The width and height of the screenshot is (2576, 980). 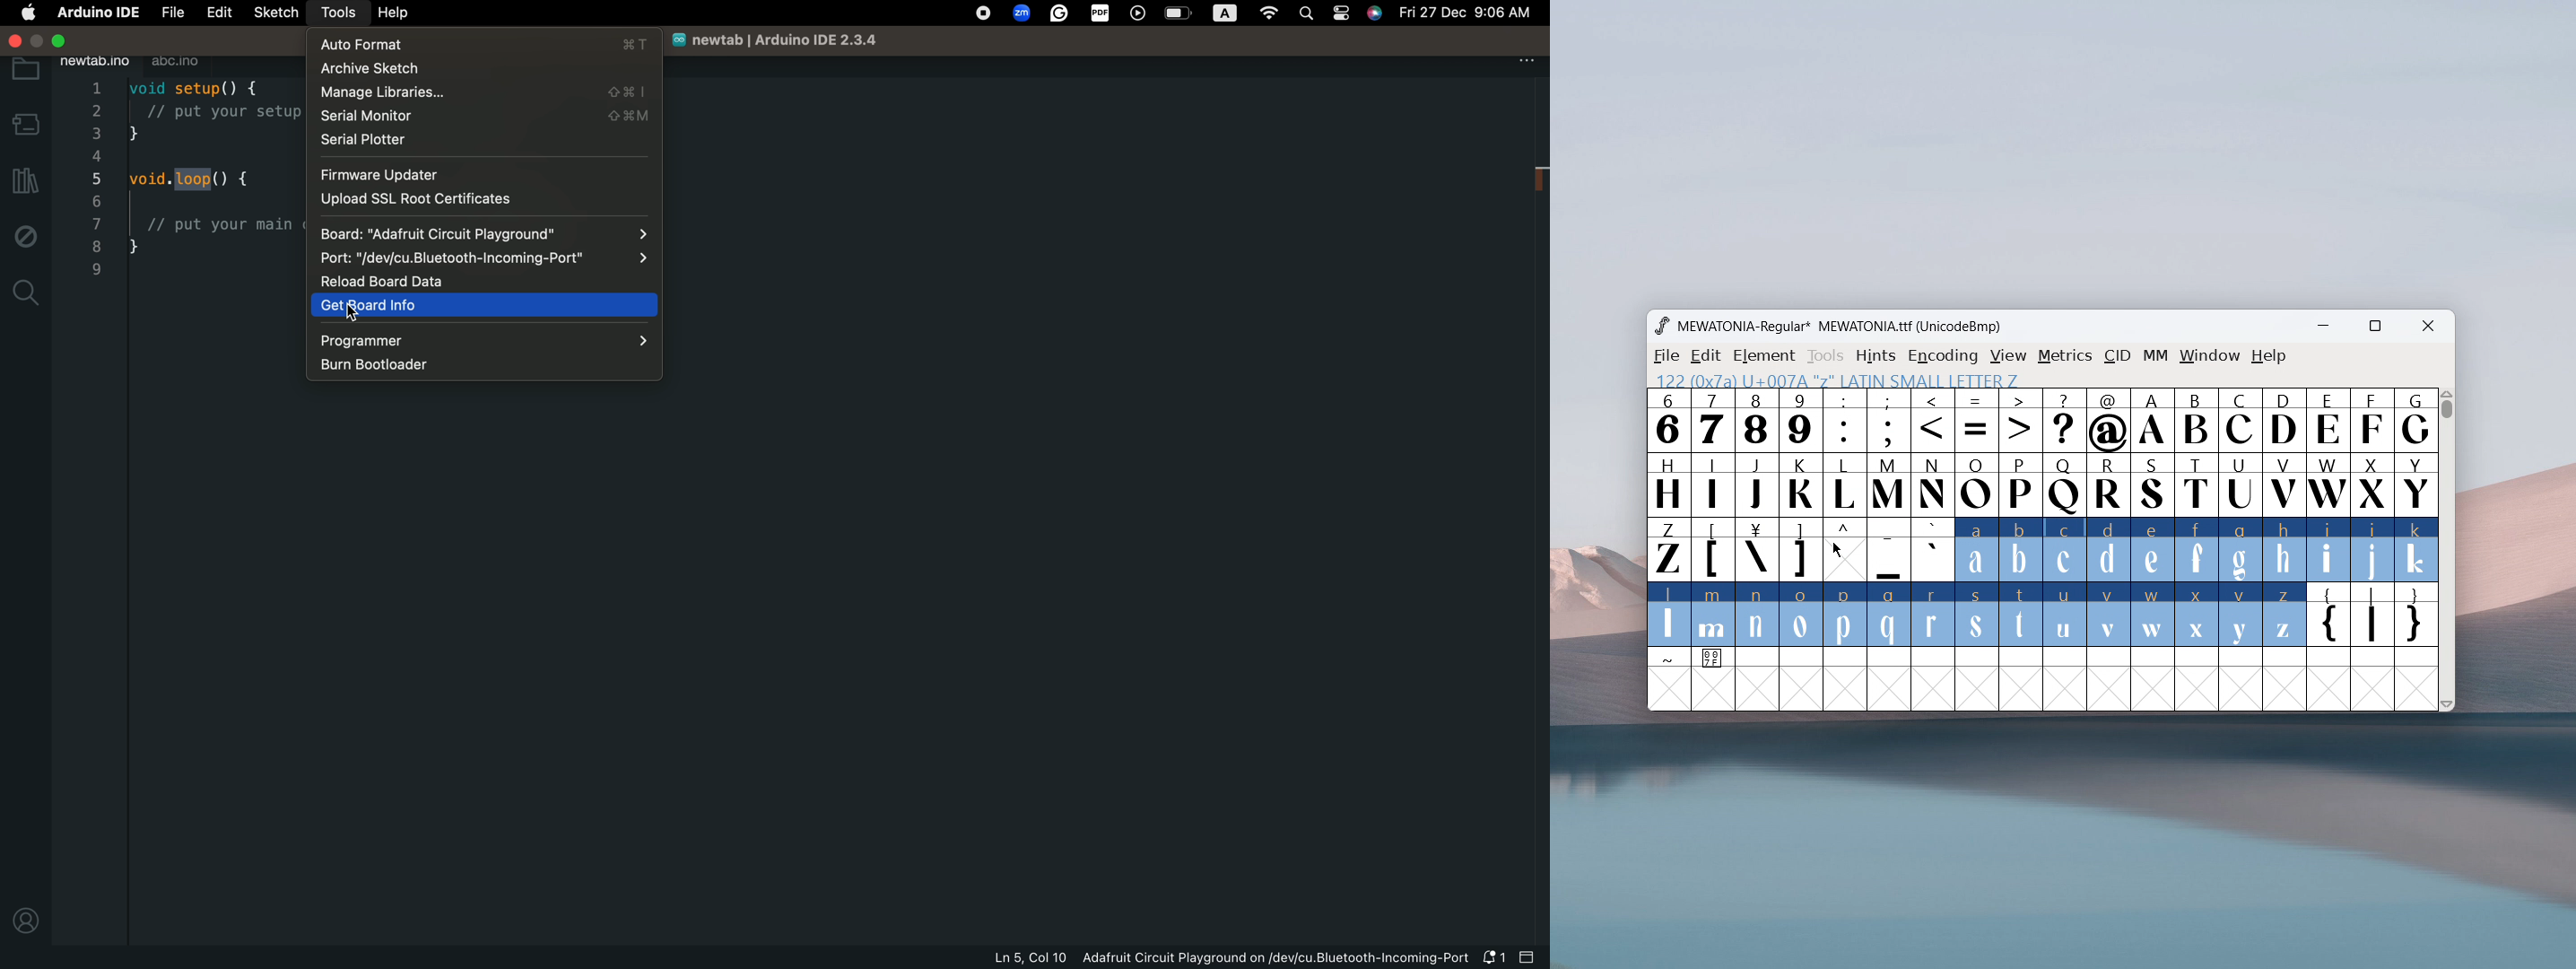 What do you see at coordinates (1845, 485) in the screenshot?
I see `charachters` at bounding box center [1845, 485].